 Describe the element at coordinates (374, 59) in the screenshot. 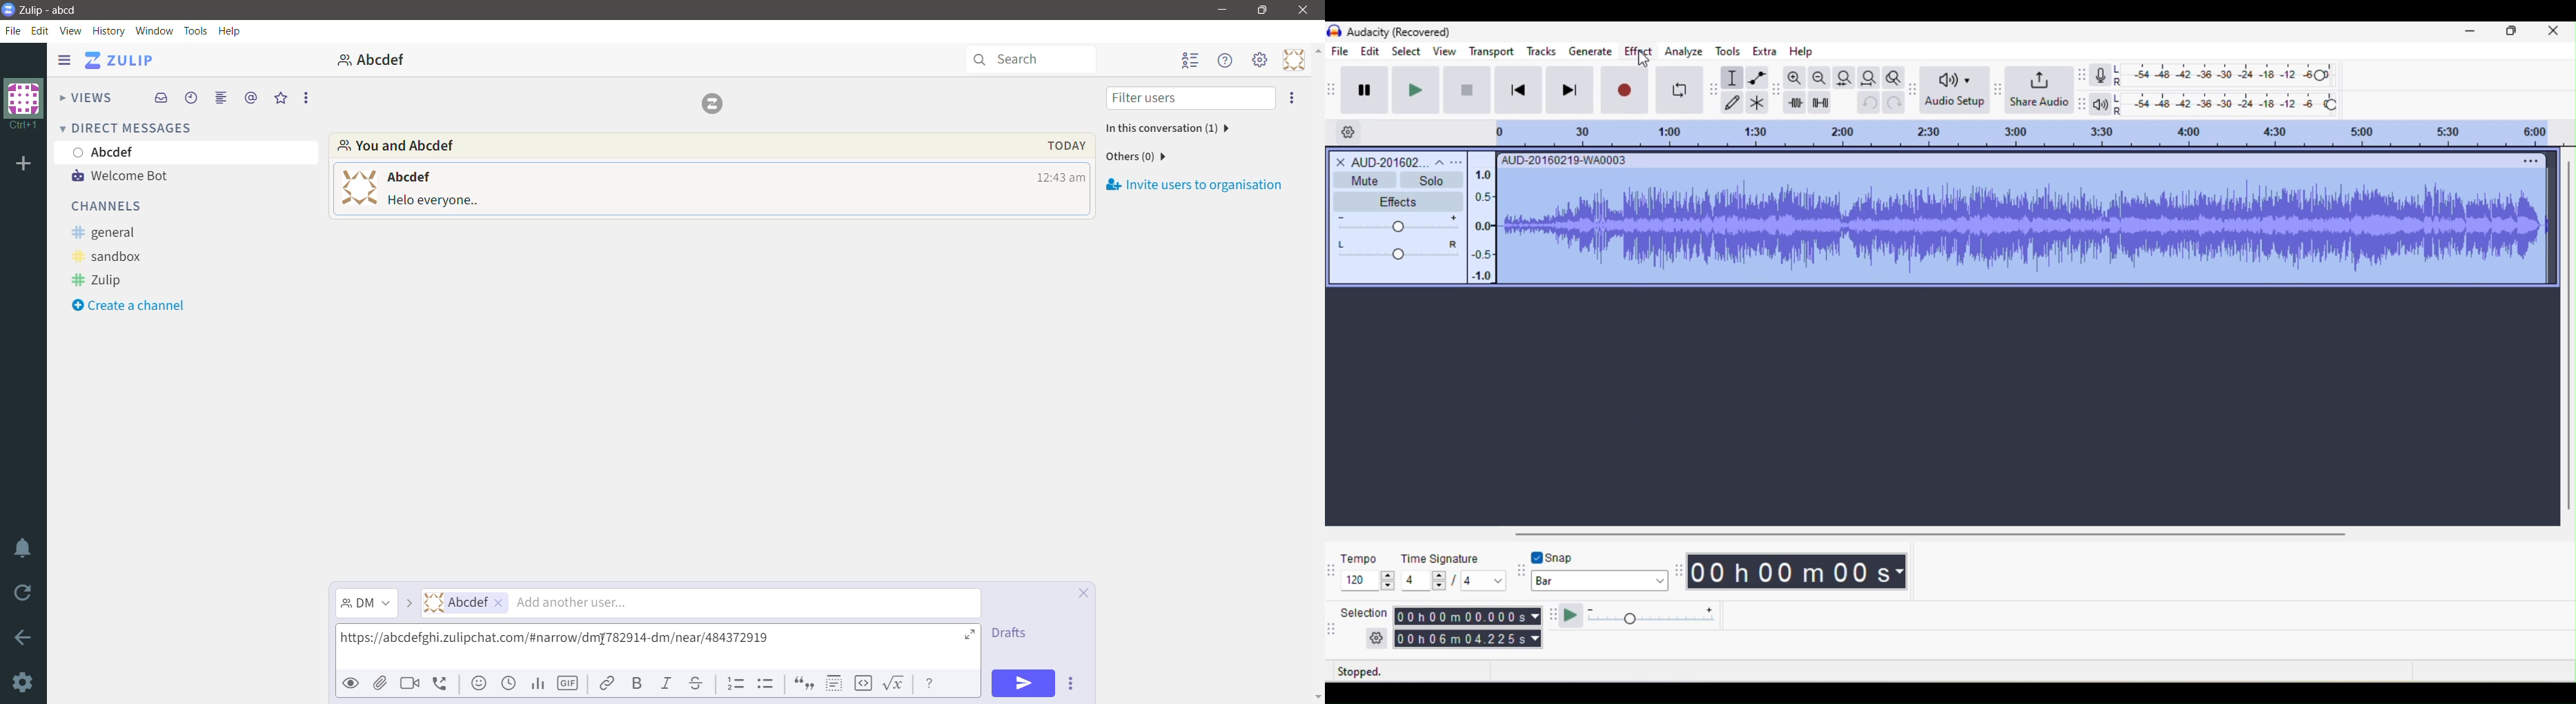

I see `abcdef` at that location.